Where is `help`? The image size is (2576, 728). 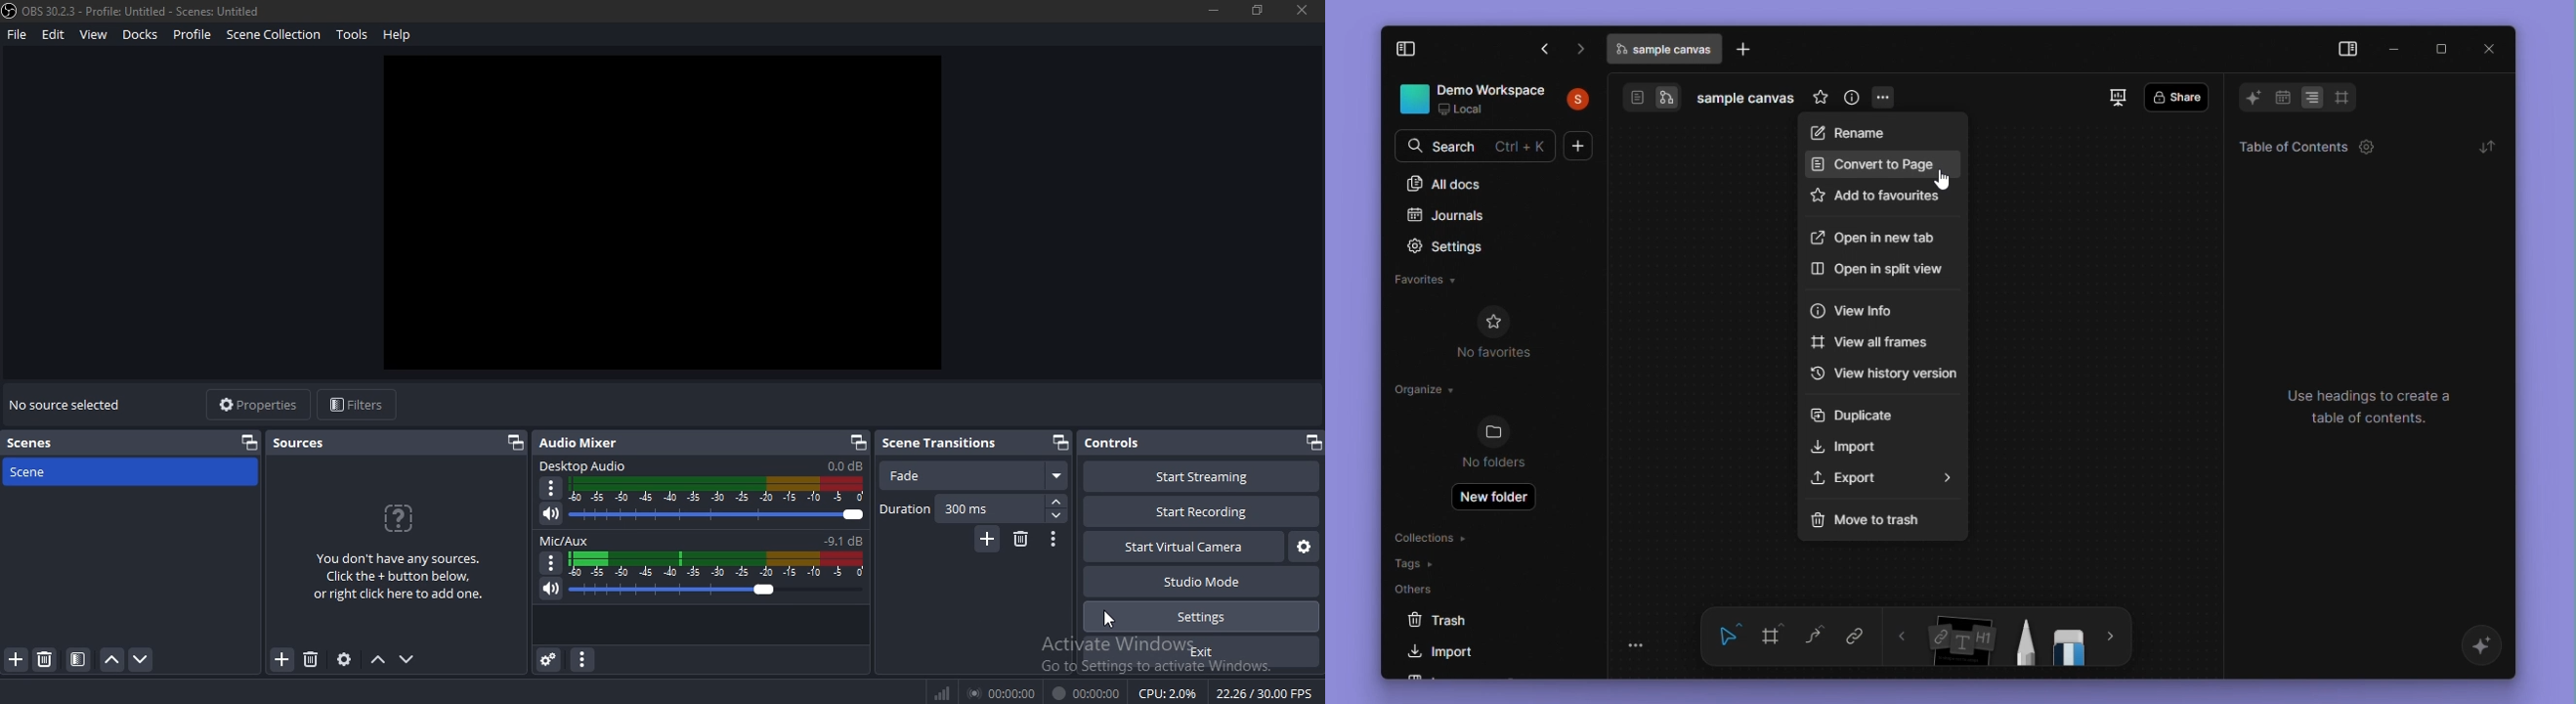
help is located at coordinates (398, 34).